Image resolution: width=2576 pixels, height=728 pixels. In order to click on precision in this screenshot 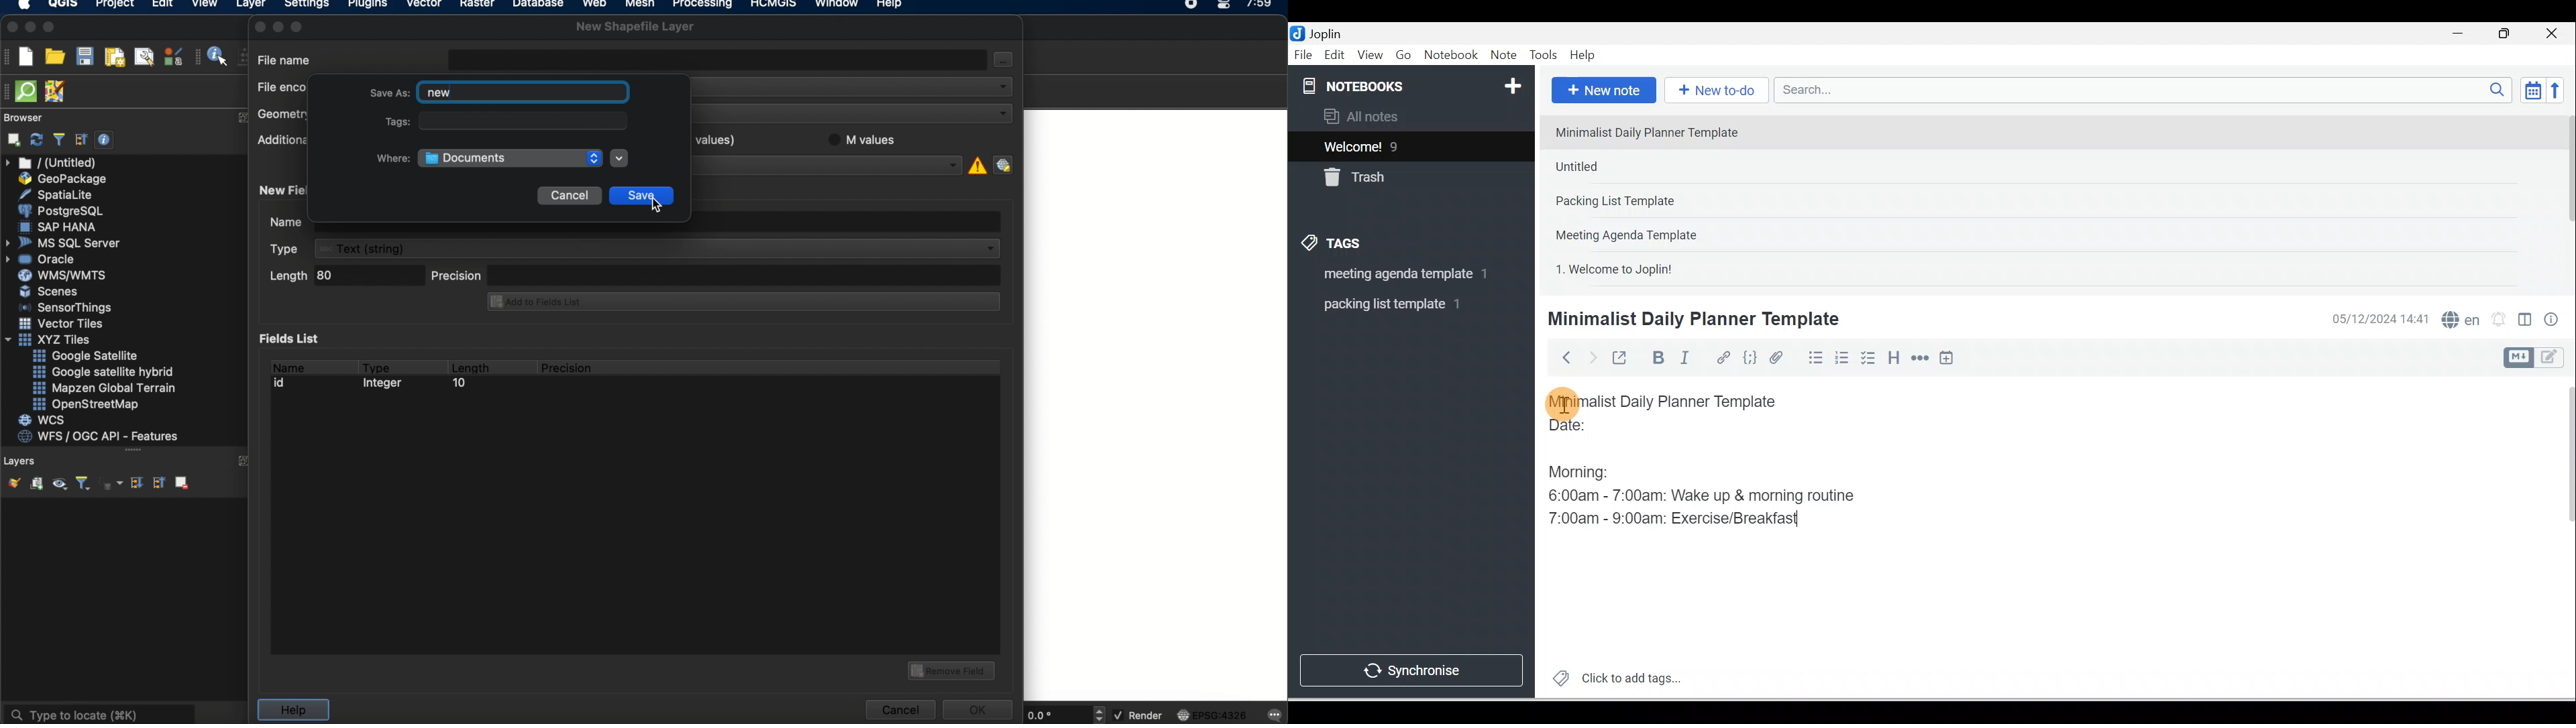, I will do `click(716, 274)`.